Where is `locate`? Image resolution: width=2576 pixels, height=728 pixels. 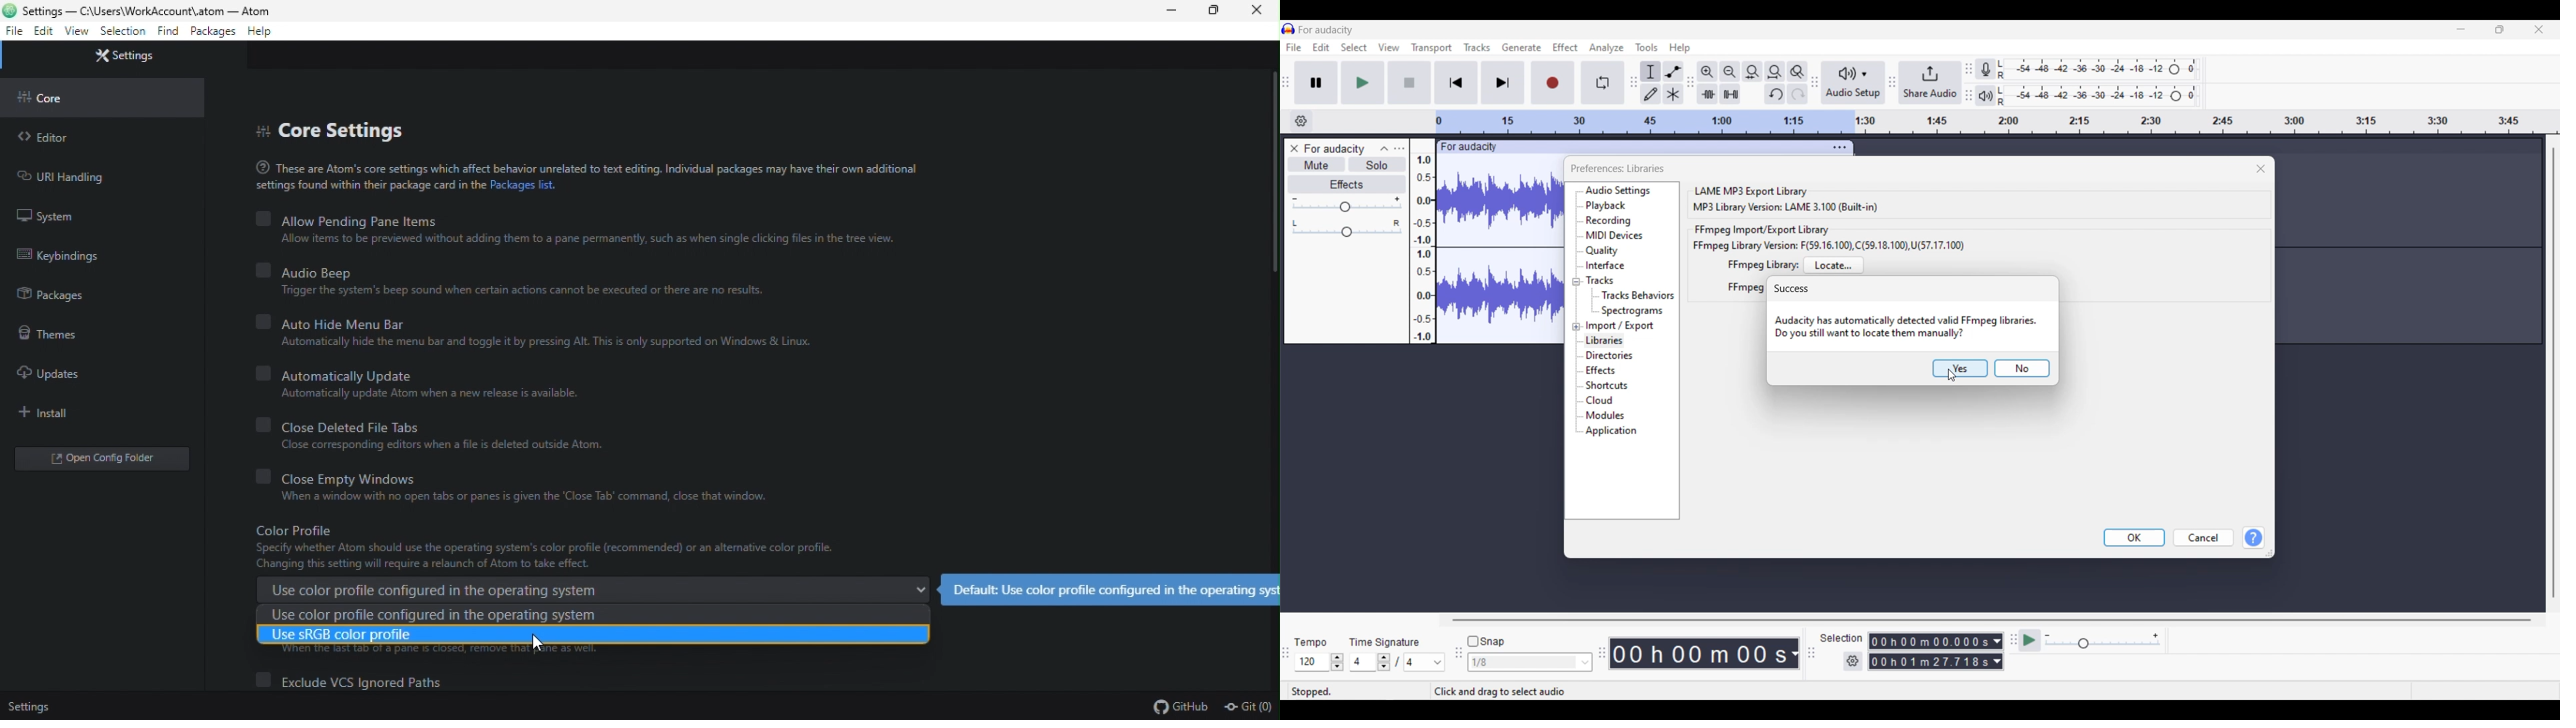
locate is located at coordinates (1834, 265).